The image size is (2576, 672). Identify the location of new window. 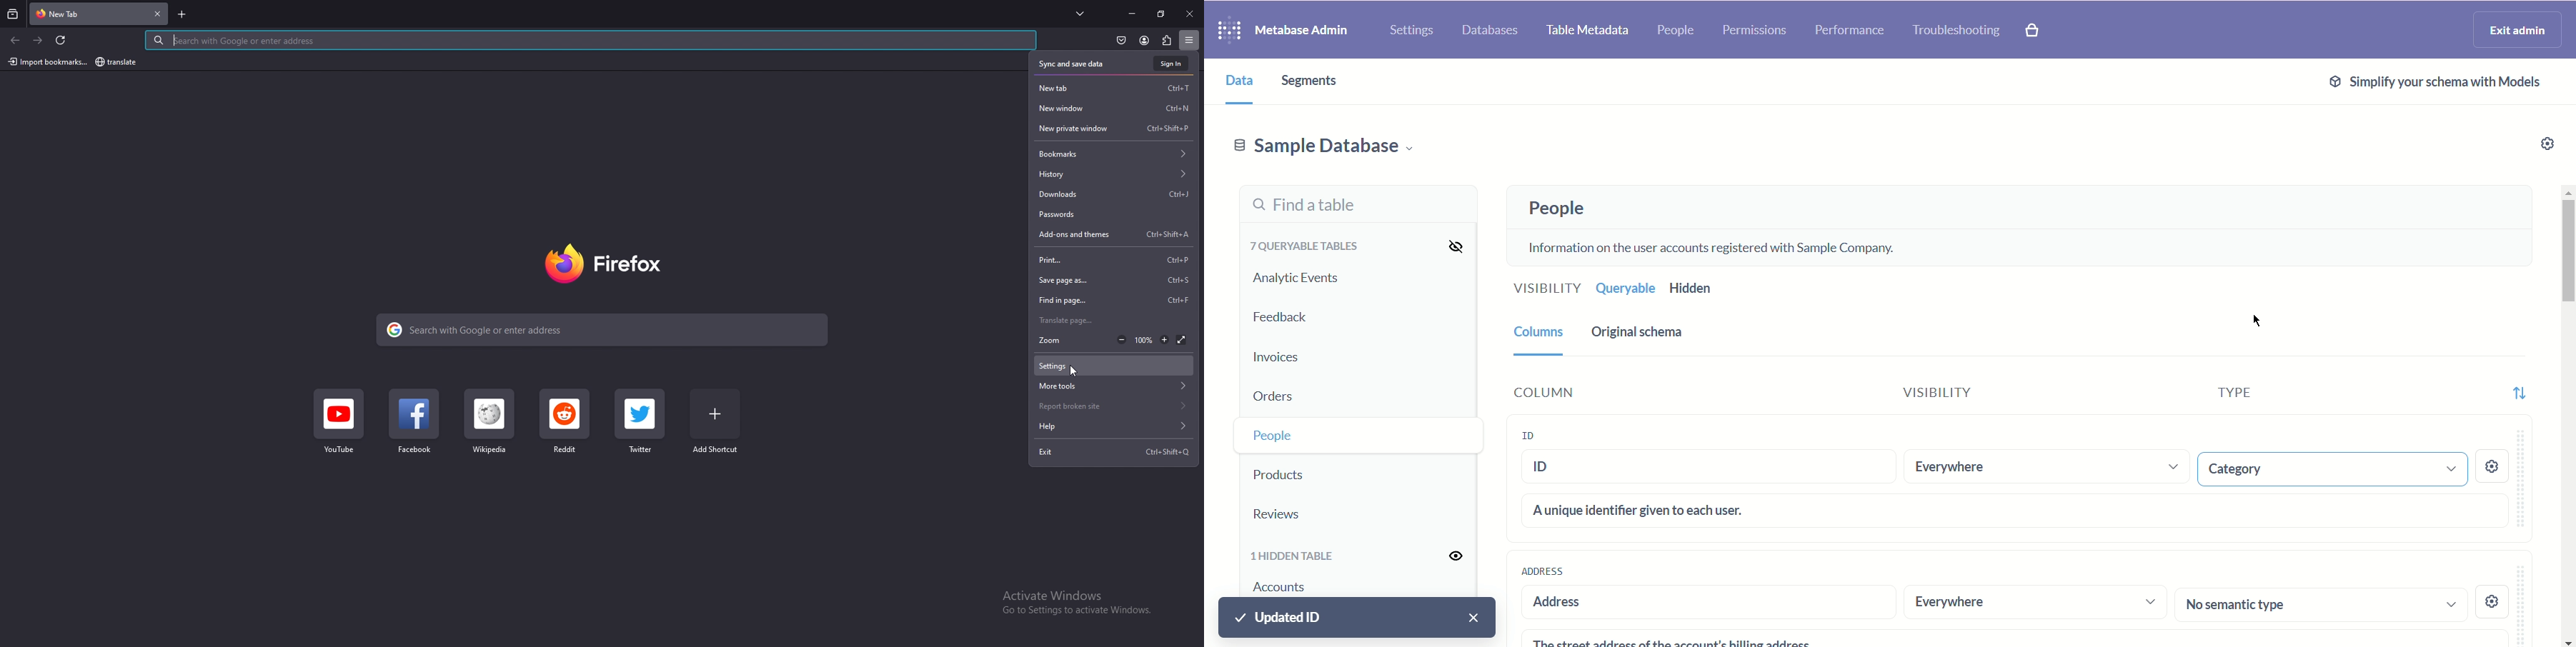
(1115, 108).